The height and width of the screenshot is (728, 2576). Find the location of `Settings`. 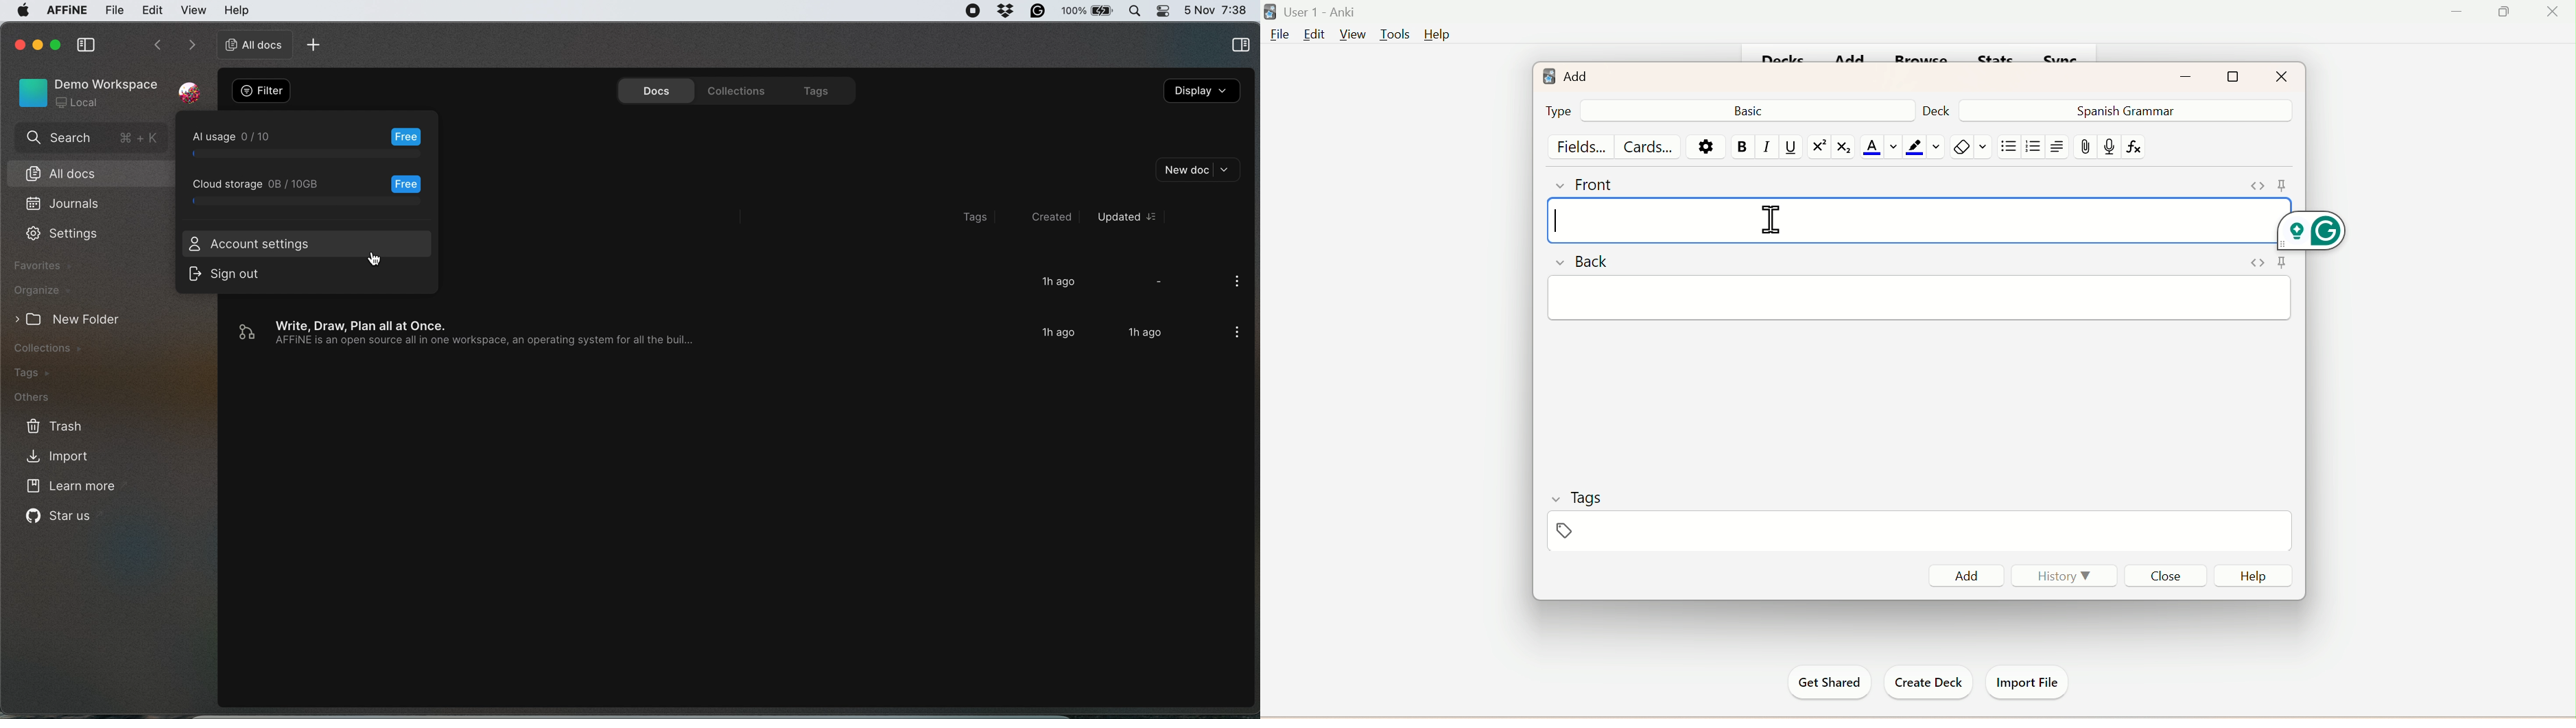

Settings is located at coordinates (1703, 146).